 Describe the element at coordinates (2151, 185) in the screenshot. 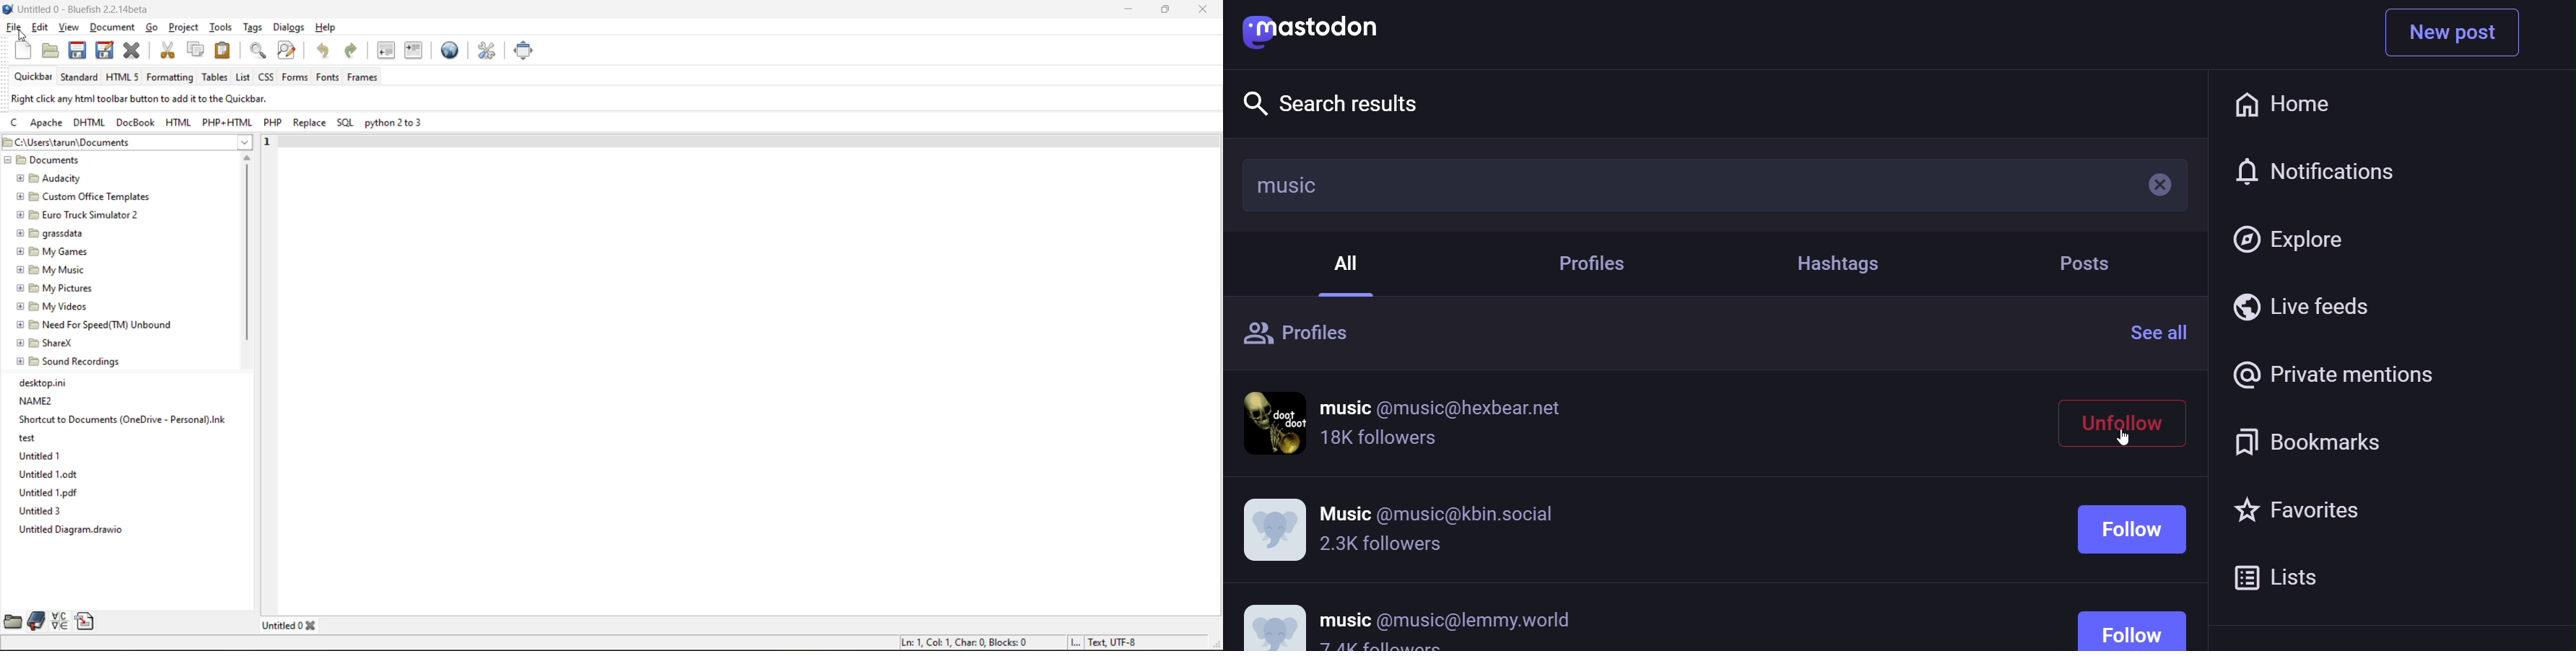

I see ` remove text` at that location.